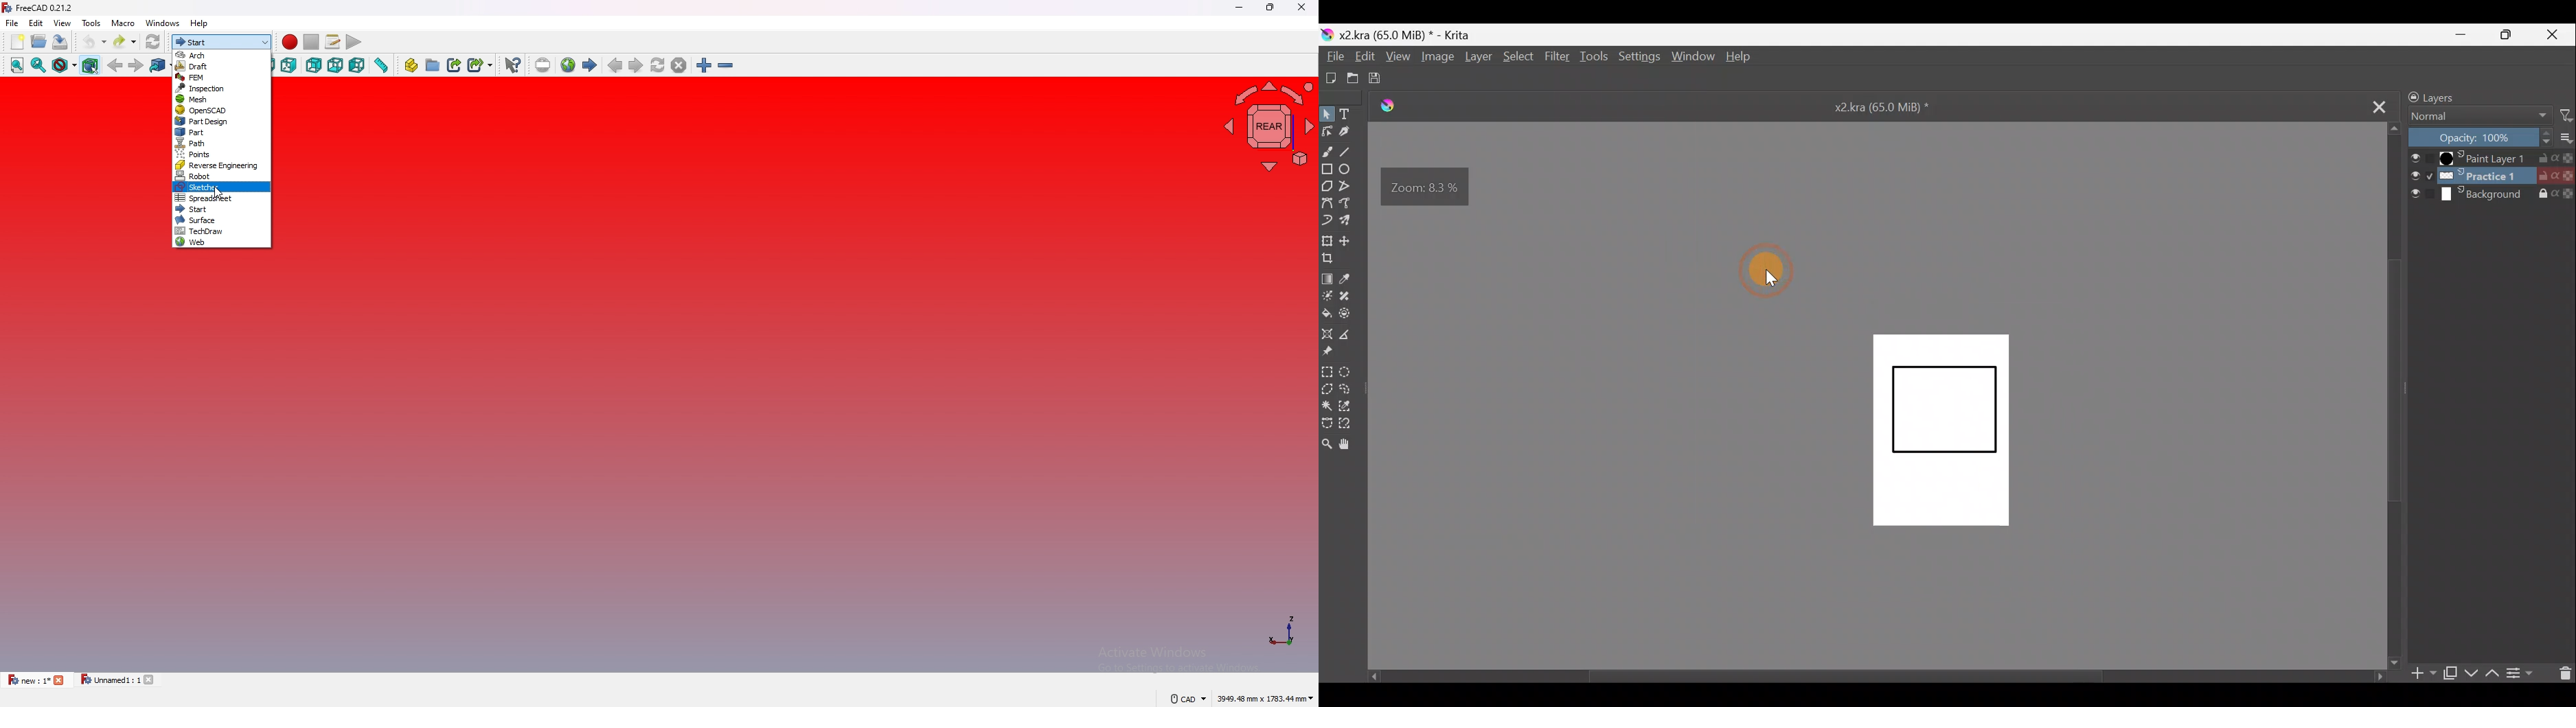  What do you see at coordinates (39, 41) in the screenshot?
I see `open` at bounding box center [39, 41].